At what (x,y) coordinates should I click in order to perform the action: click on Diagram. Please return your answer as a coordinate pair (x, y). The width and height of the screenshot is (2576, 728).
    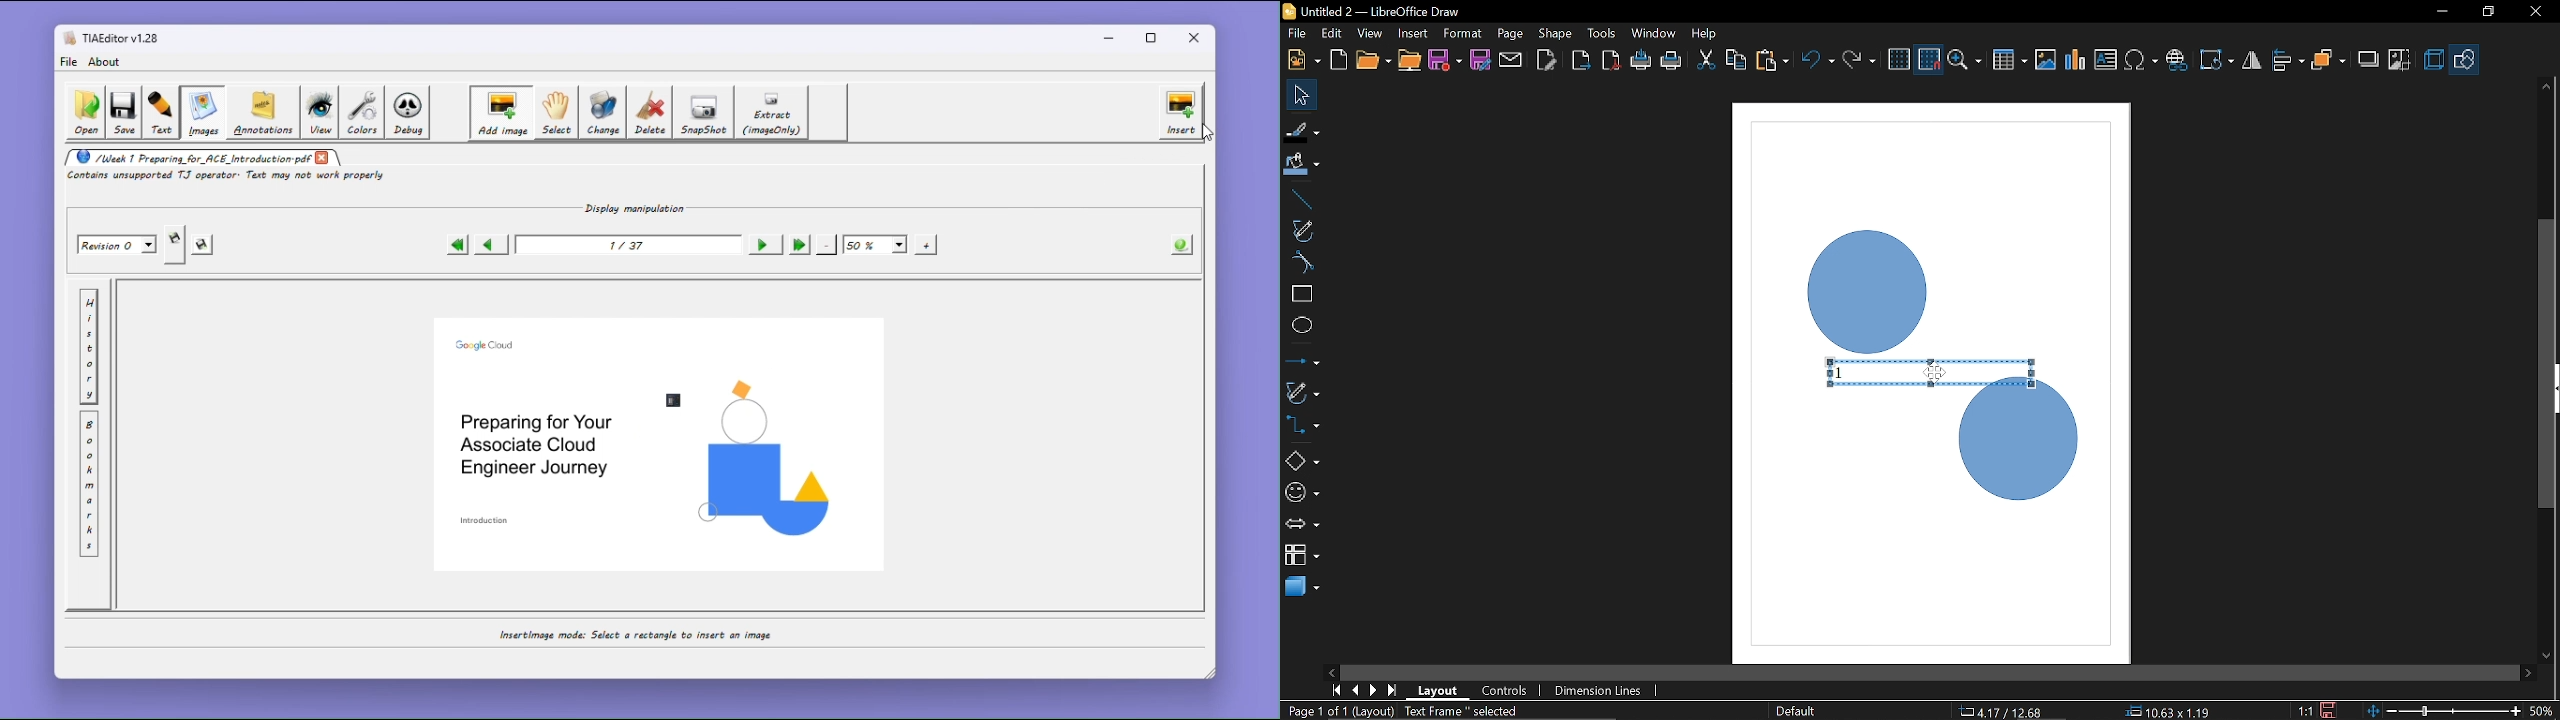
    Looking at the image, I should click on (1930, 370).